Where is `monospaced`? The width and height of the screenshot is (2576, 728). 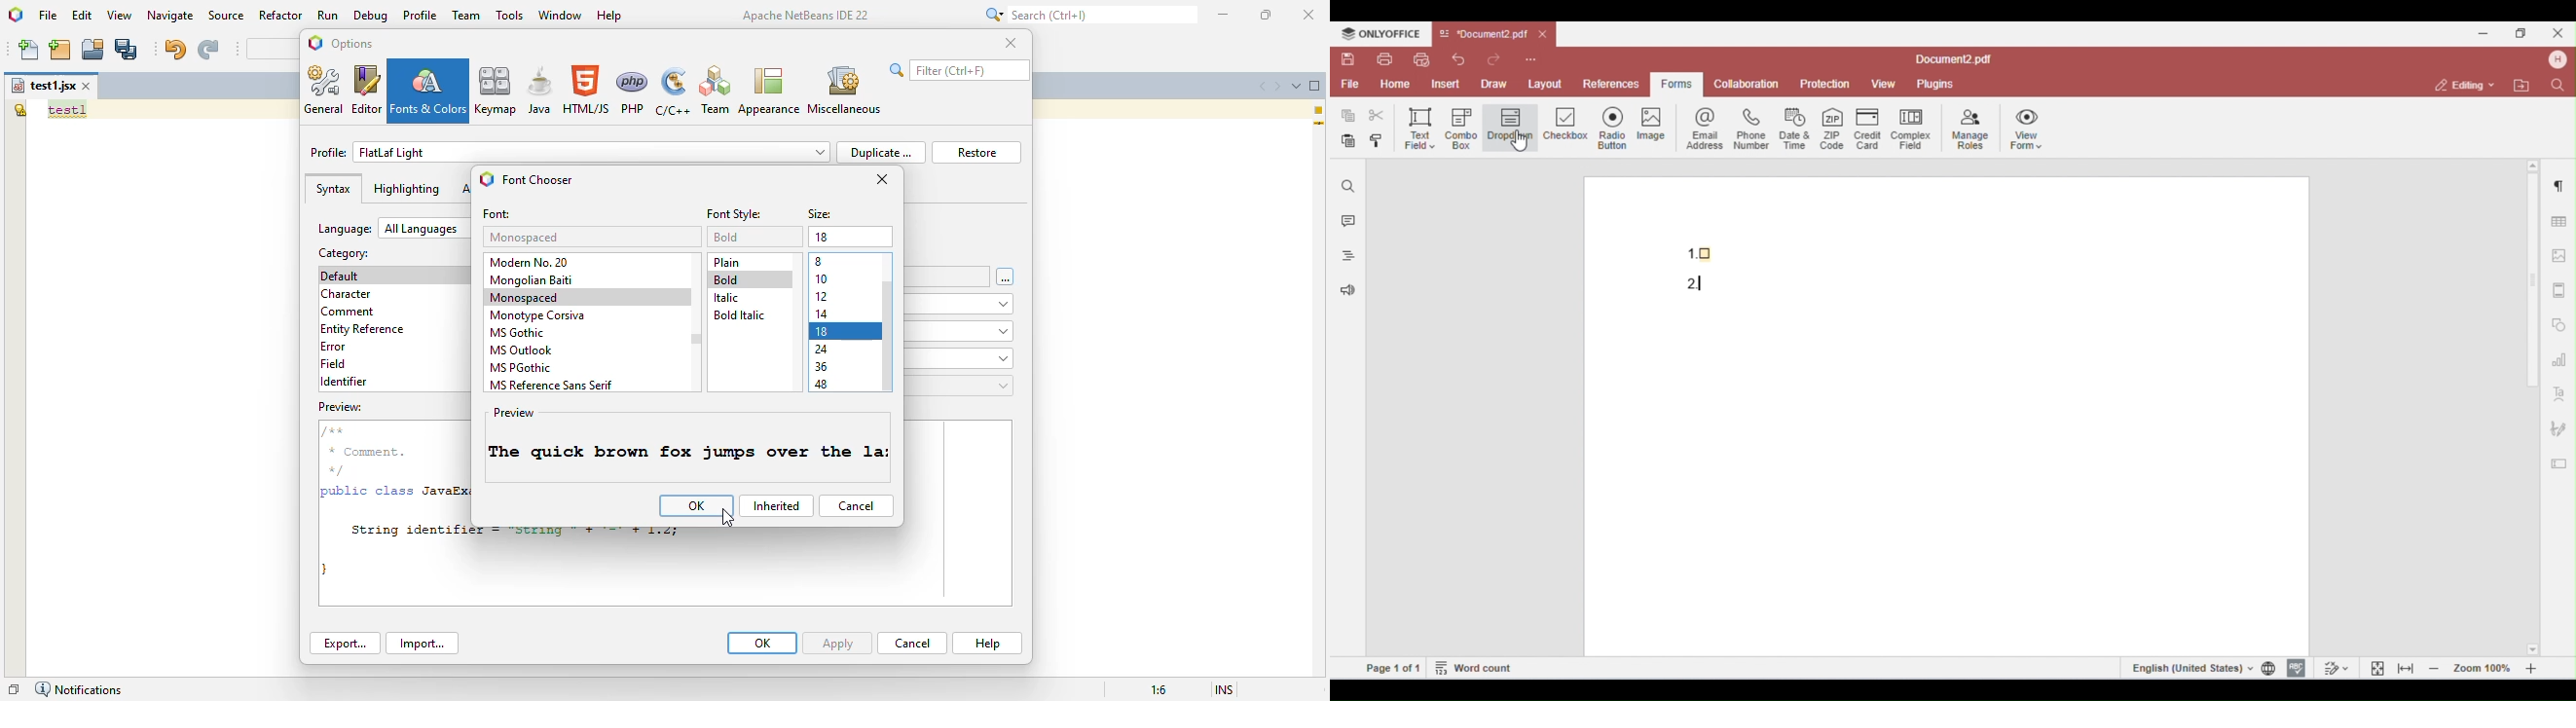 monospaced is located at coordinates (526, 238).